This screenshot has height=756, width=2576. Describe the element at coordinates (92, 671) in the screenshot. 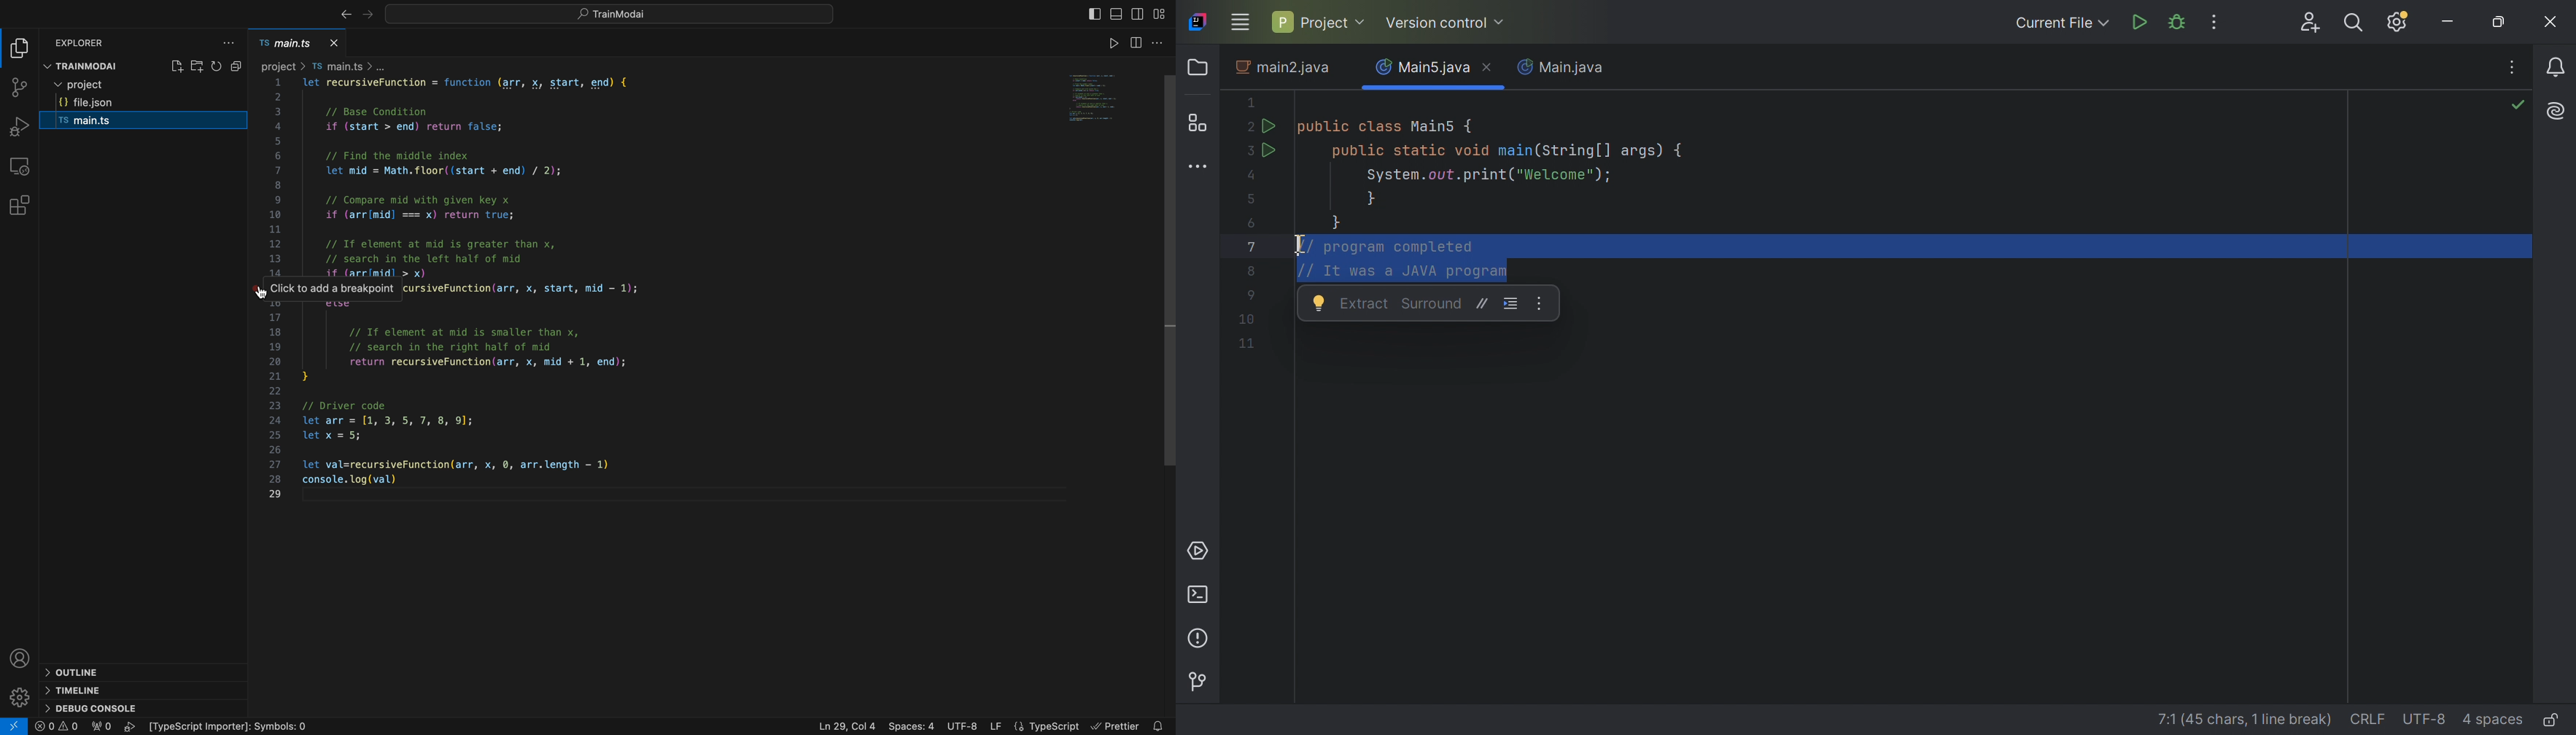

I see `outline` at that location.